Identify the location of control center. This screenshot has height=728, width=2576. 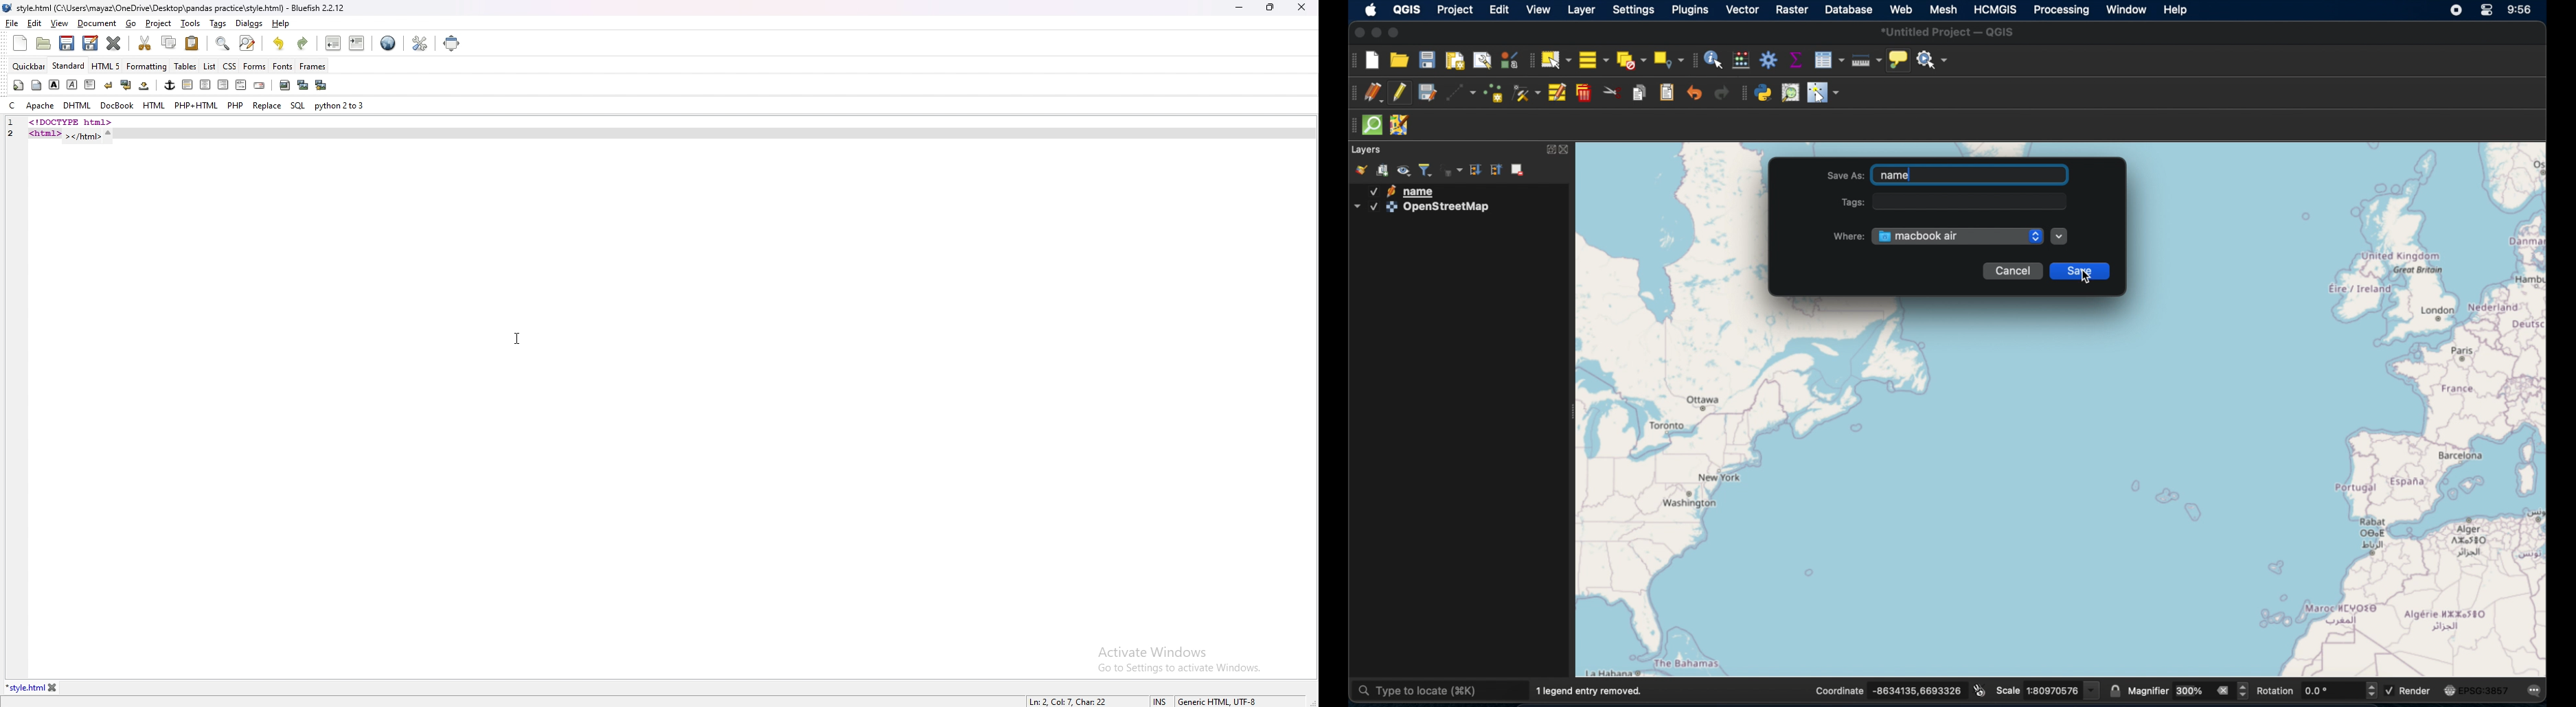
(2488, 10).